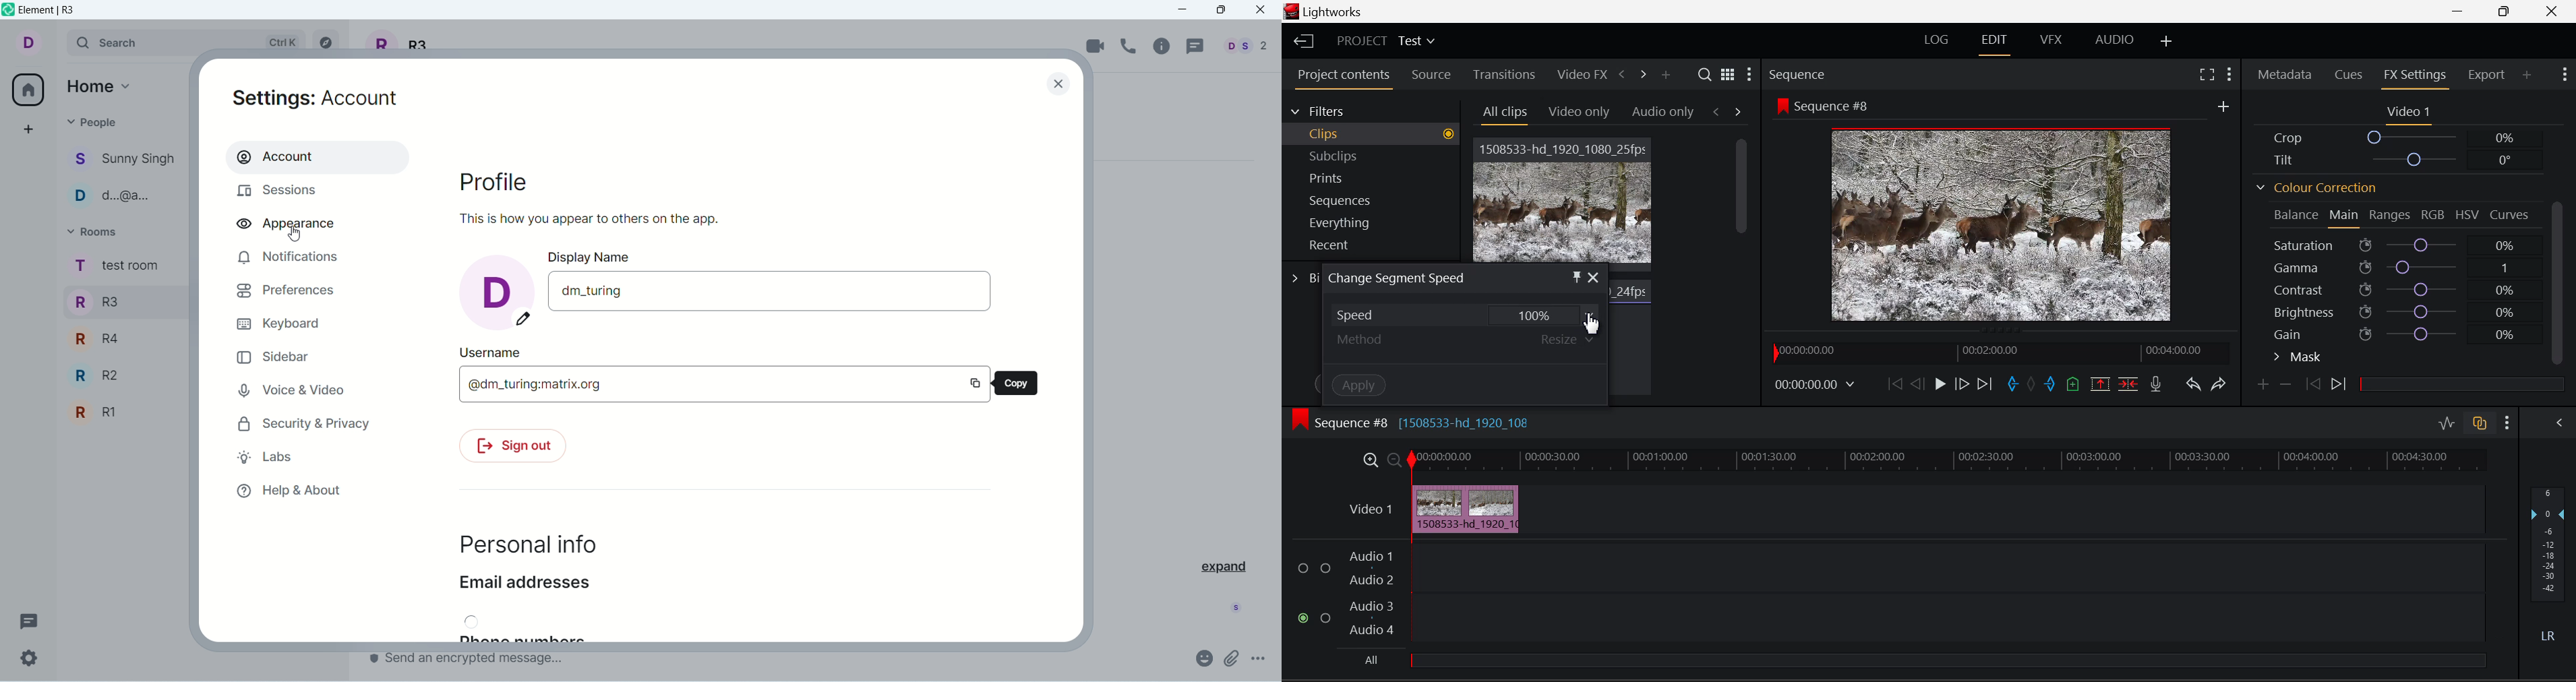 The height and width of the screenshot is (700, 2576). What do you see at coordinates (103, 85) in the screenshot?
I see `home` at bounding box center [103, 85].